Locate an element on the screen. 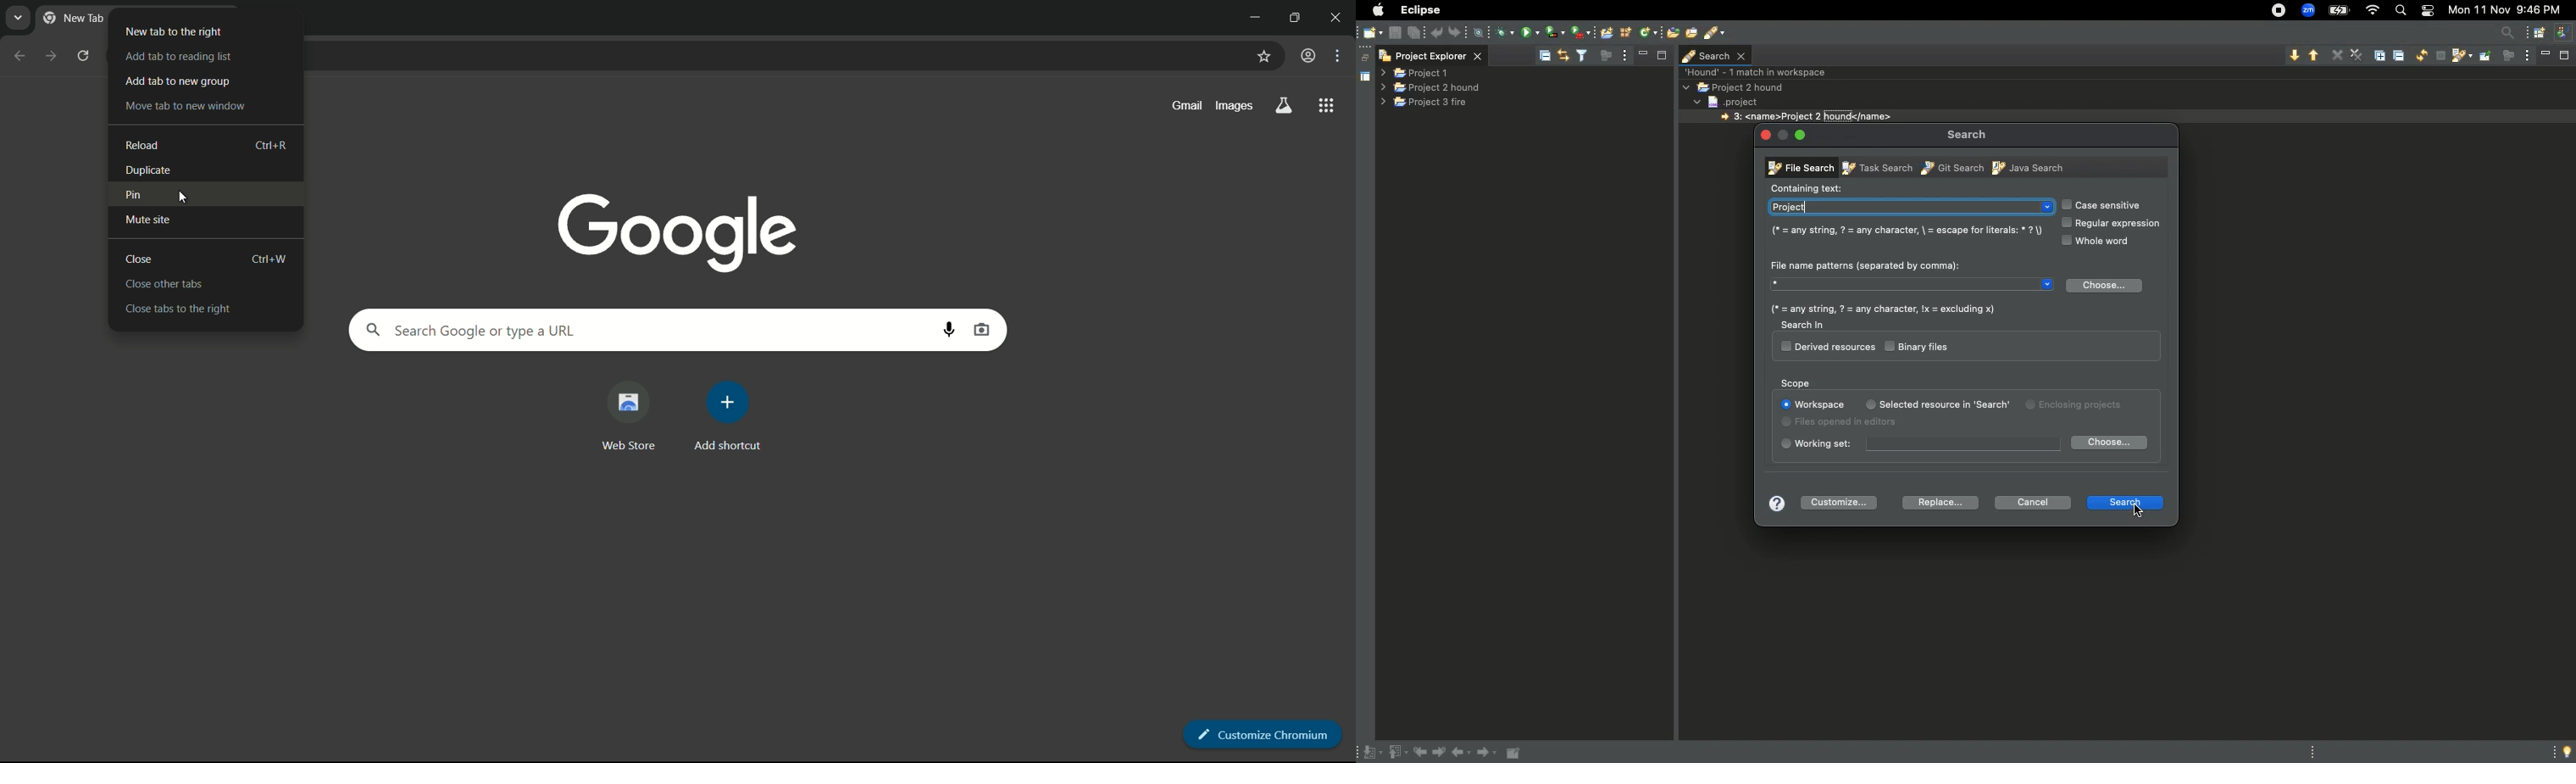  Project is located at coordinates (1740, 101).